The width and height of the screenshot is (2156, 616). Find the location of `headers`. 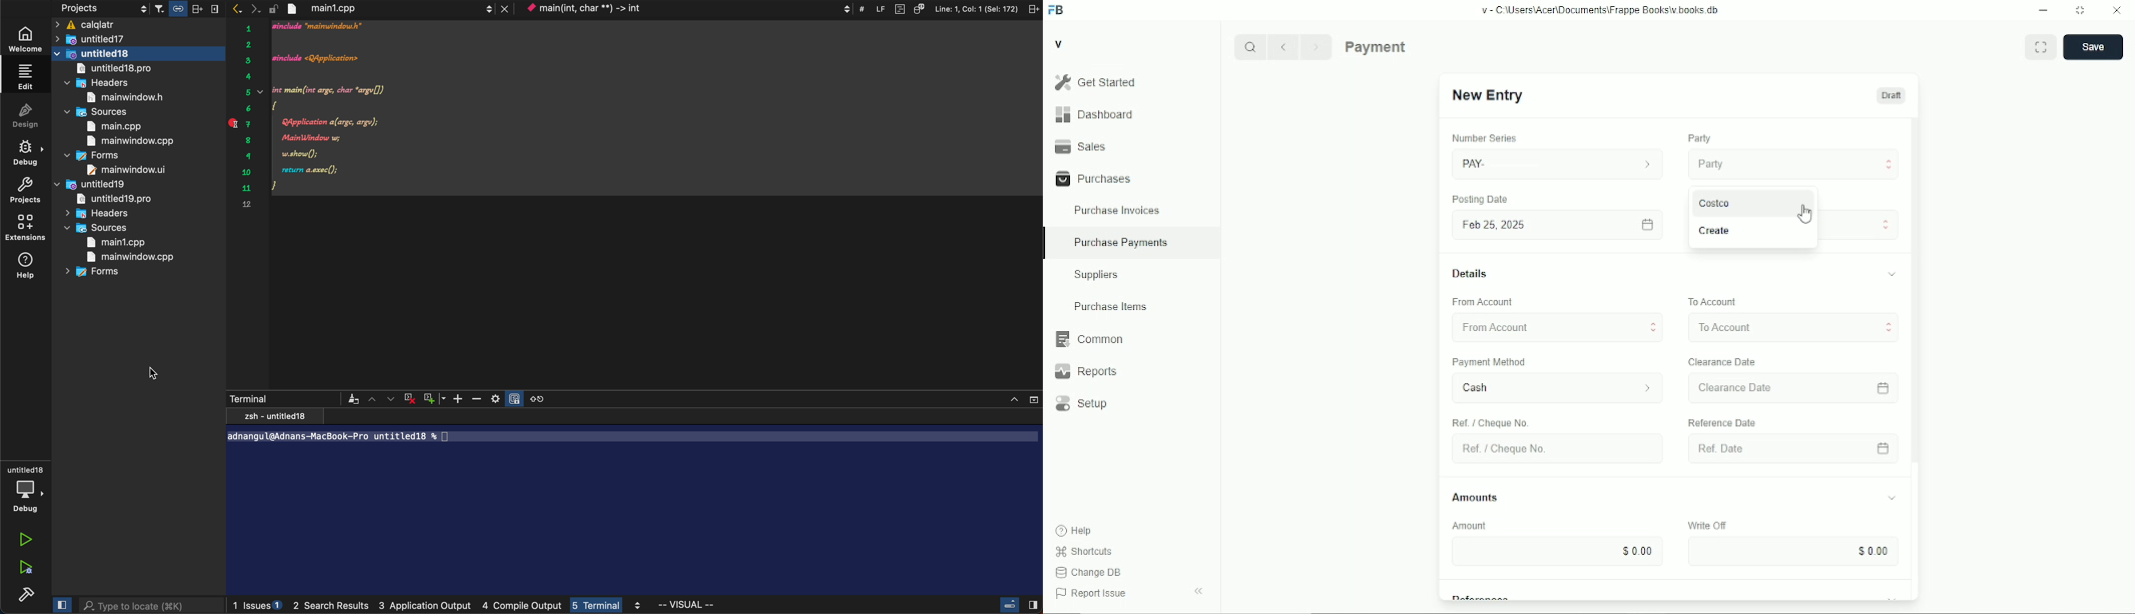

headers is located at coordinates (98, 212).